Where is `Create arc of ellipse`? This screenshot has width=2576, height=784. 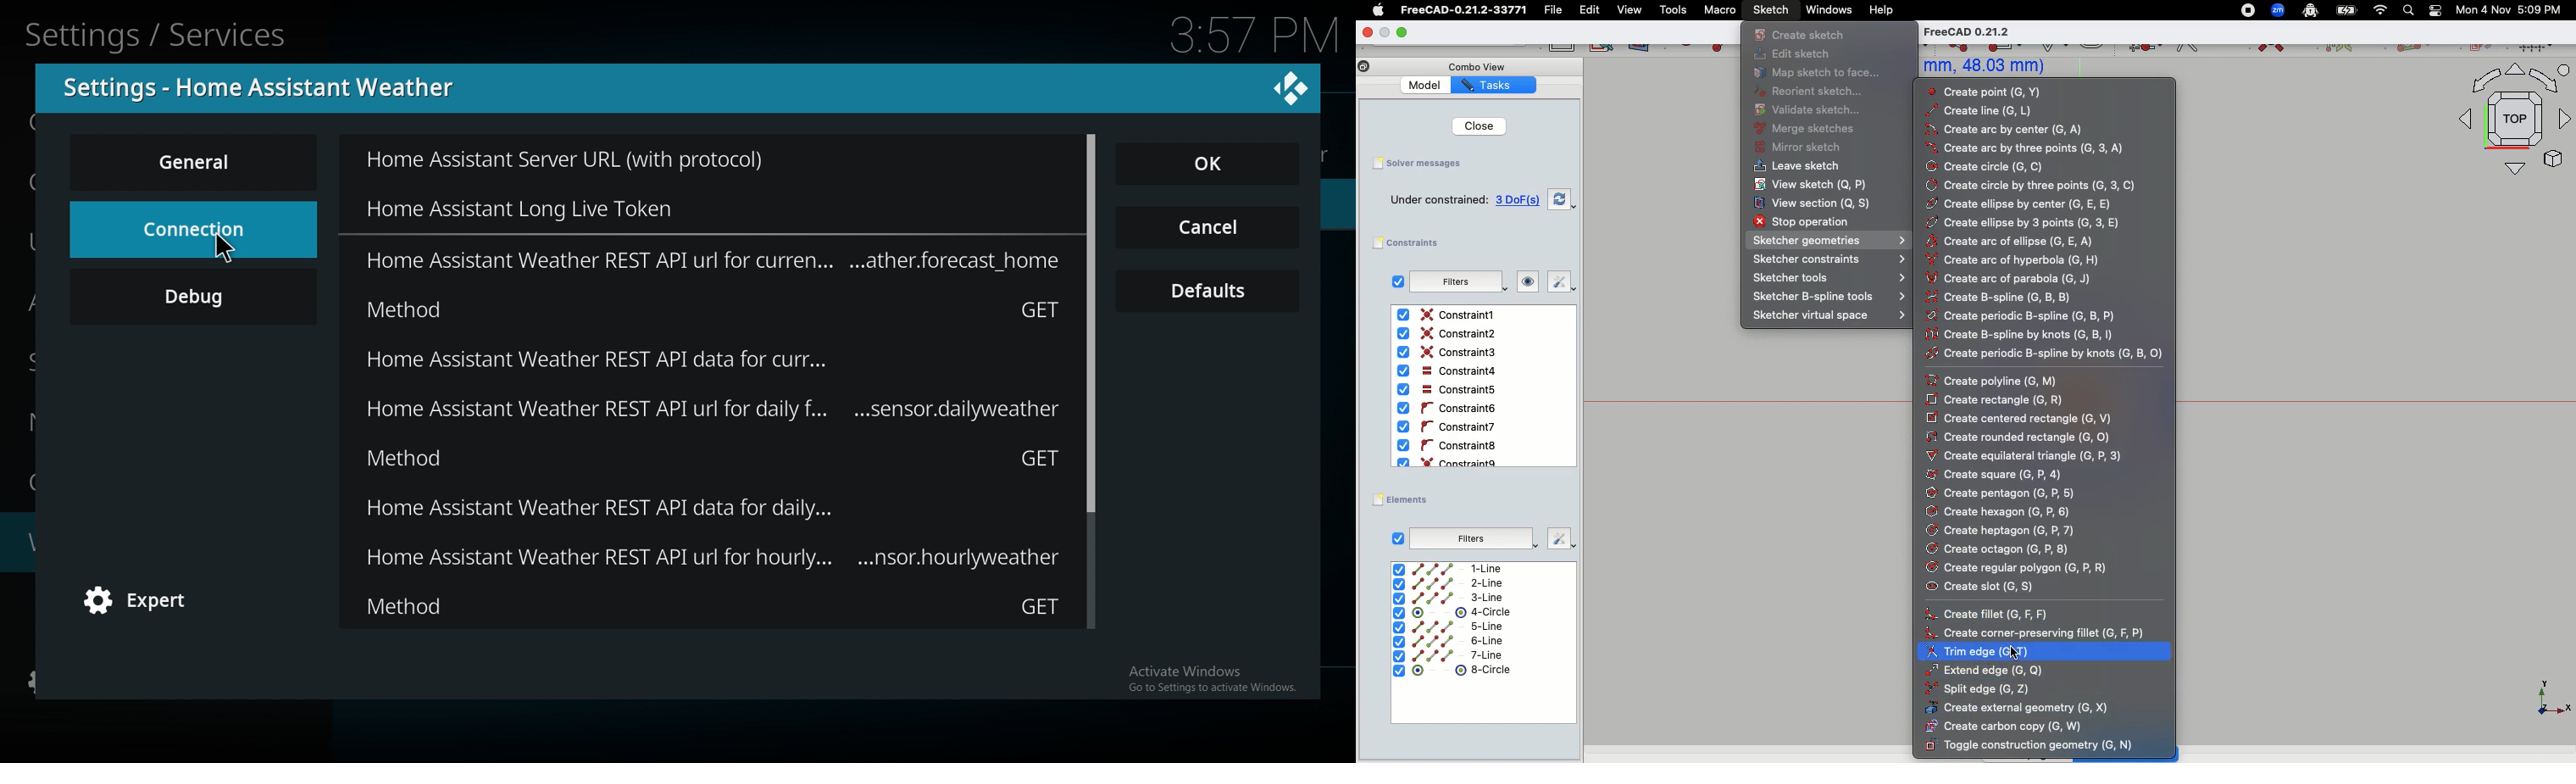
Create arc of ellipse is located at coordinates (2015, 242).